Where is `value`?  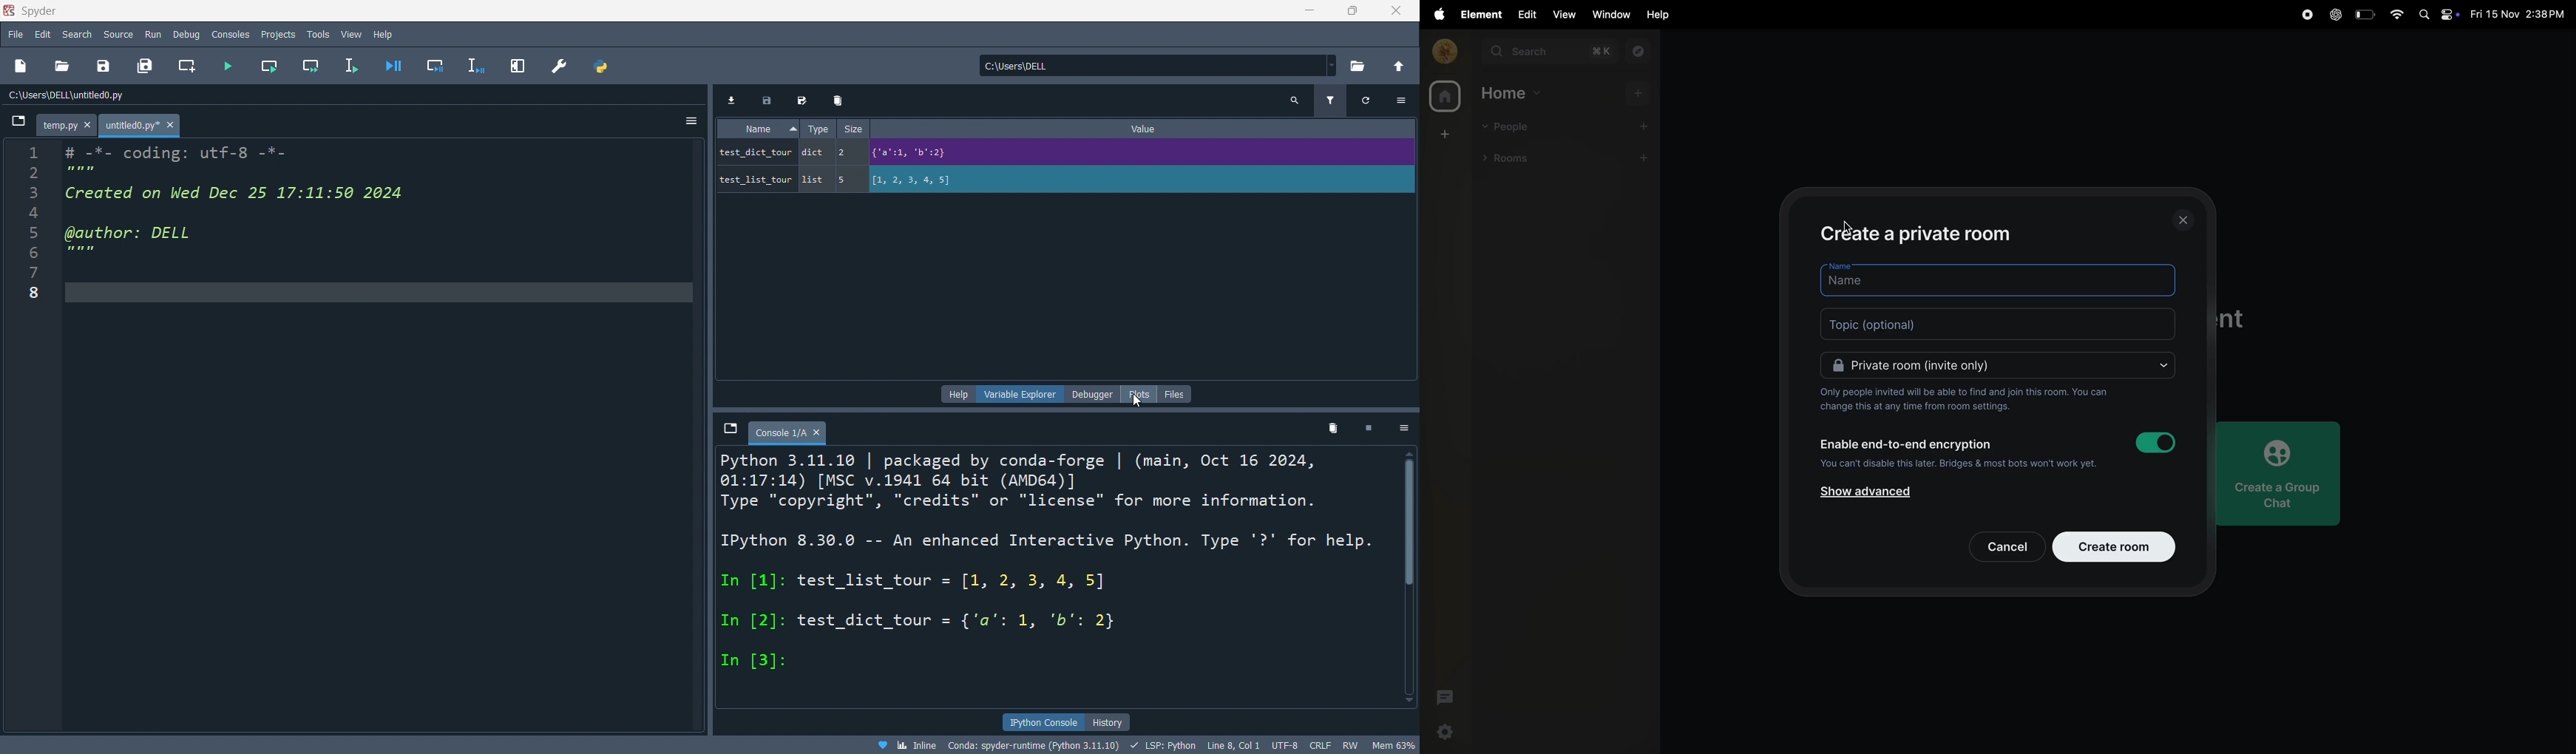
value is located at coordinates (1142, 129).